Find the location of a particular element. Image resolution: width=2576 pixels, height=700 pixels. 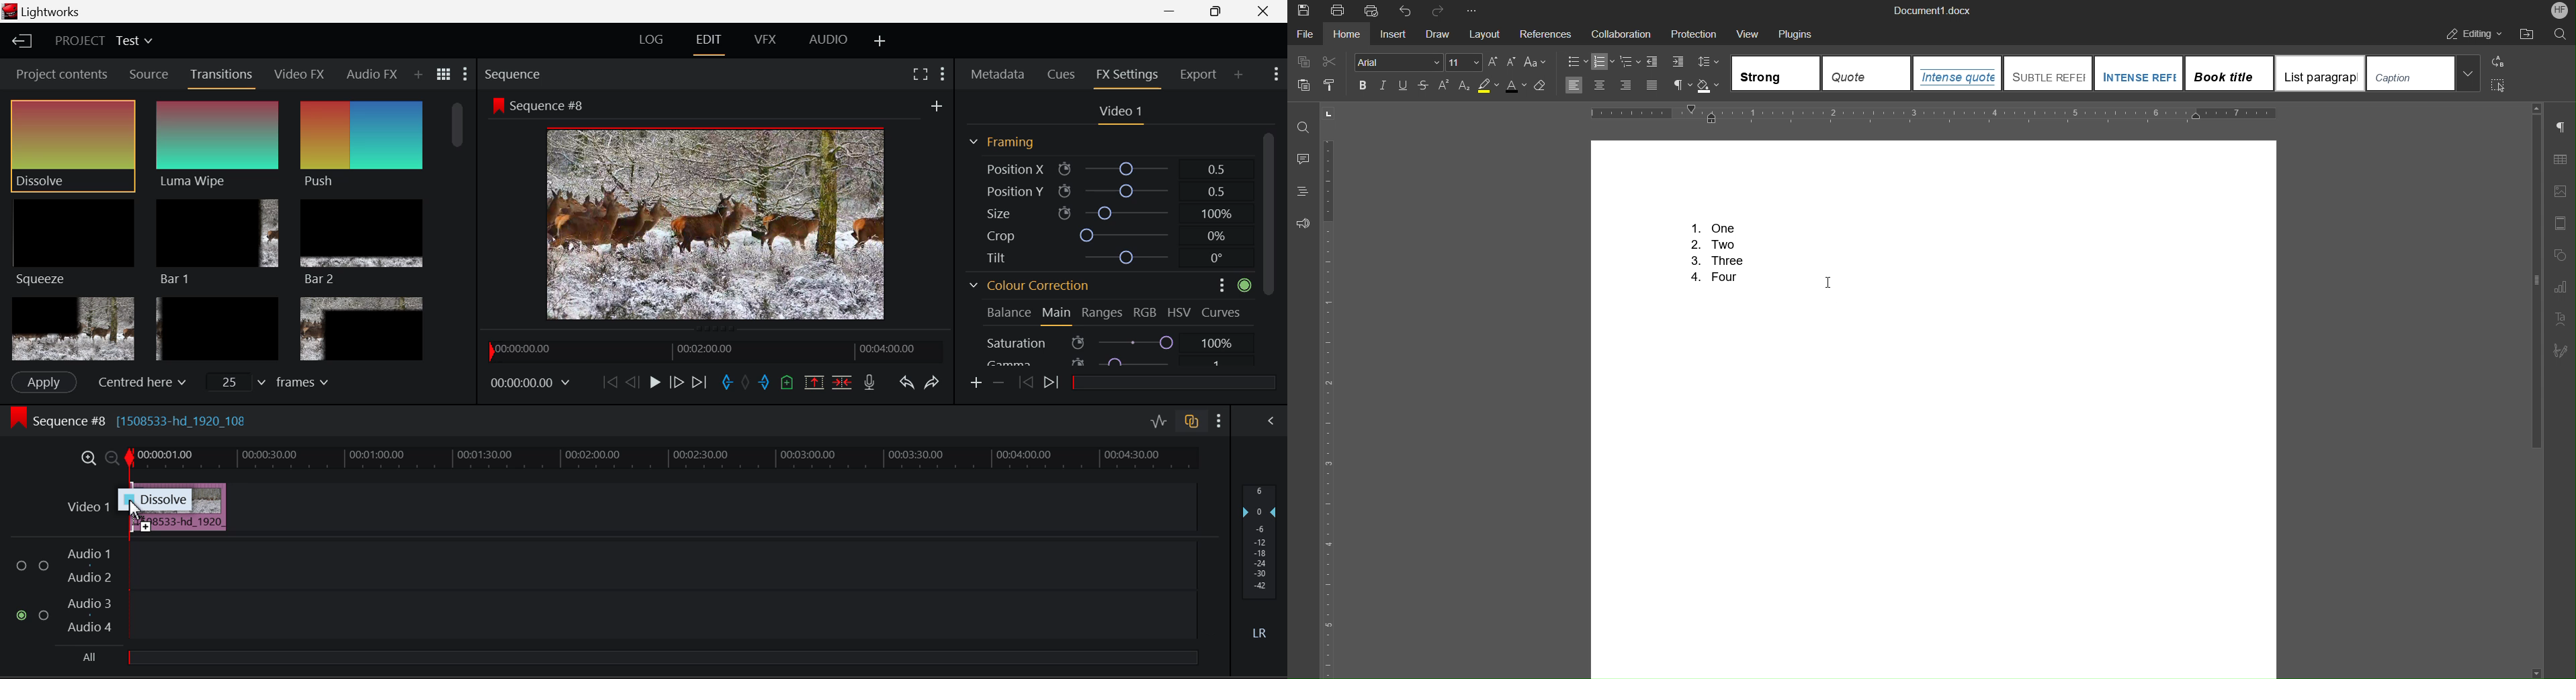

Undo is located at coordinates (908, 384).